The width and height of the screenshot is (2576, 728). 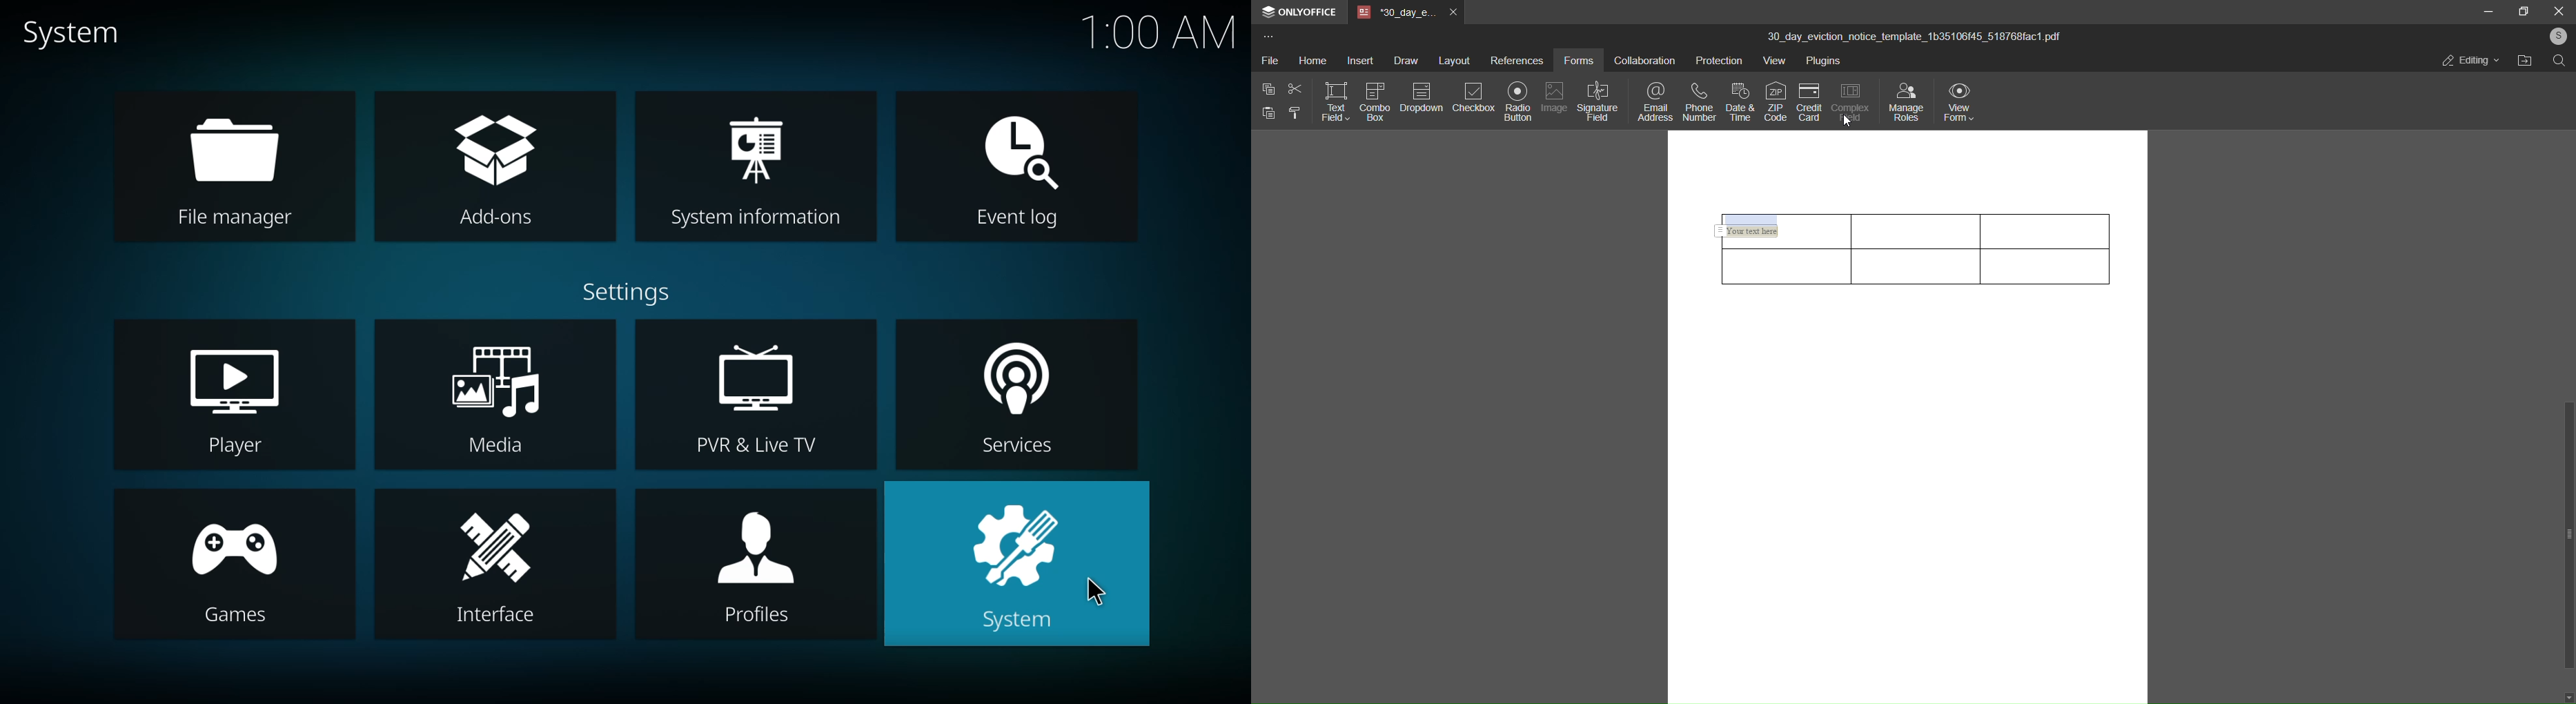 What do you see at coordinates (1294, 89) in the screenshot?
I see `cut` at bounding box center [1294, 89].